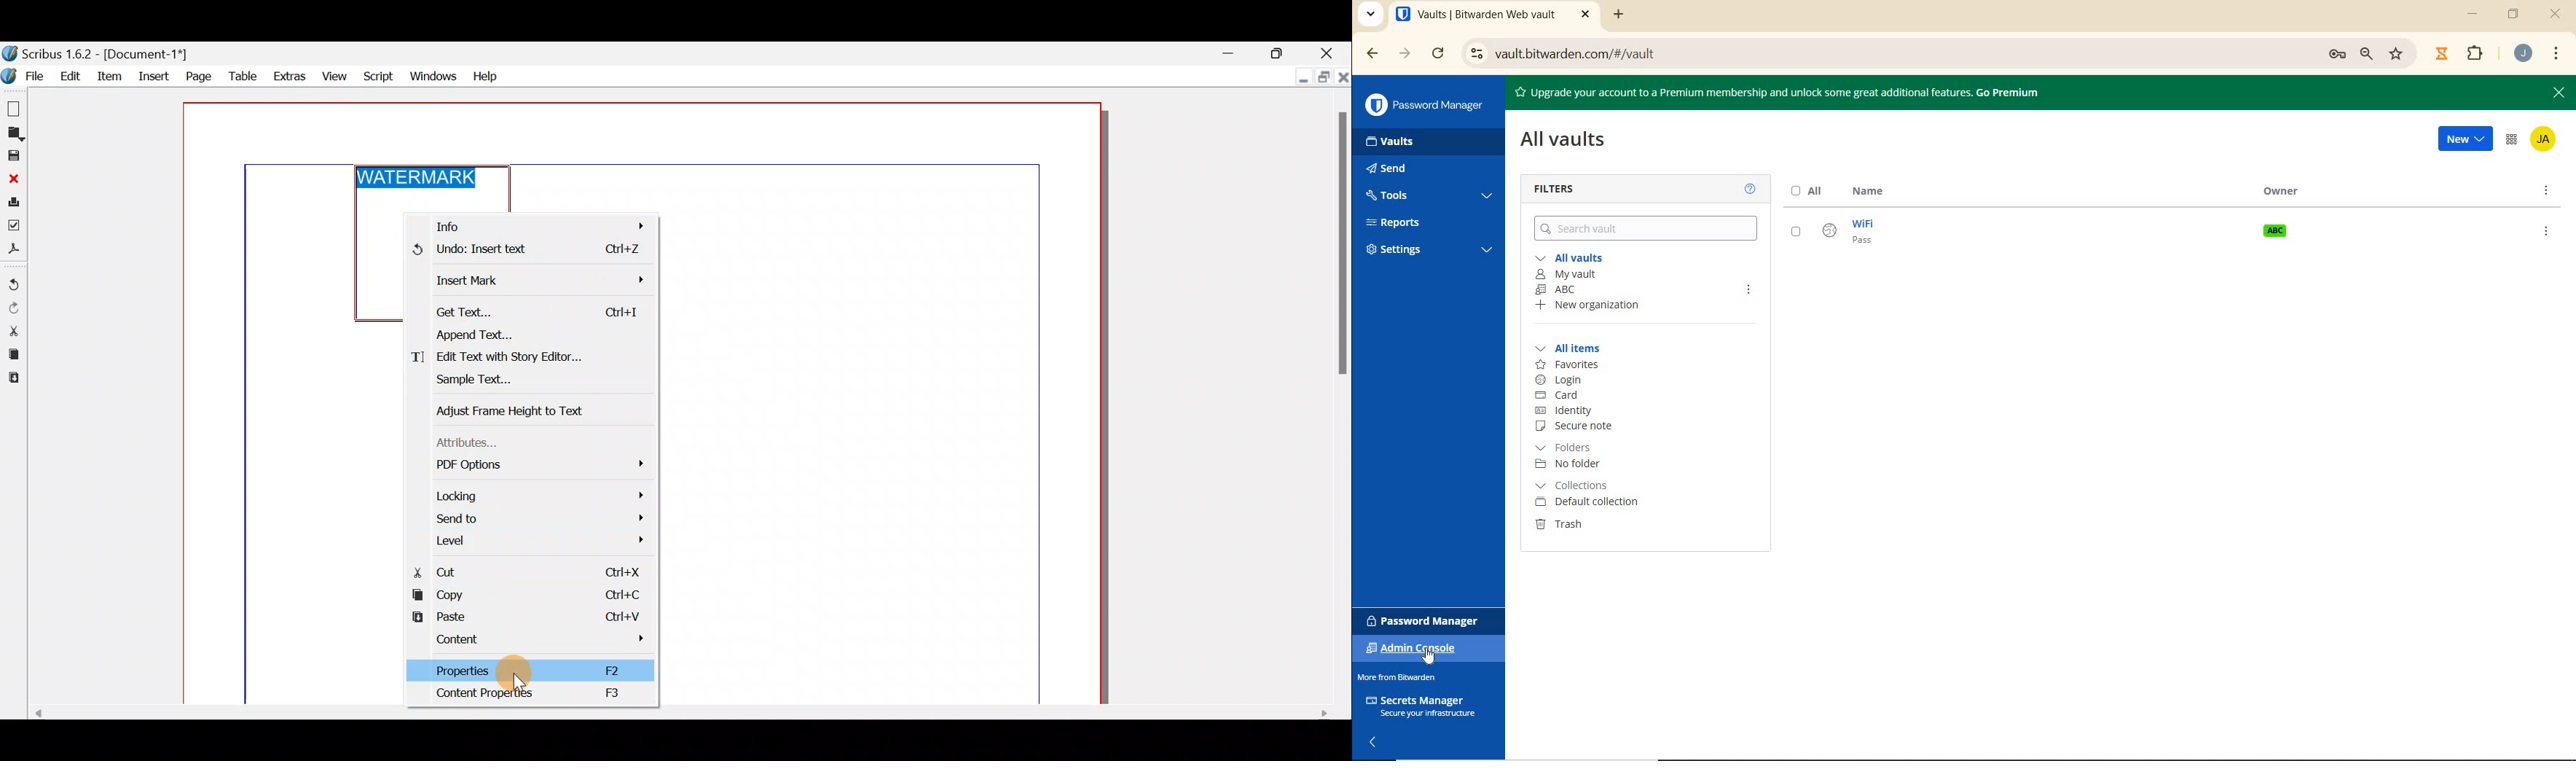 This screenshot has width=2576, height=784. Describe the element at coordinates (2547, 192) in the screenshot. I see `OPTIONS` at that location.